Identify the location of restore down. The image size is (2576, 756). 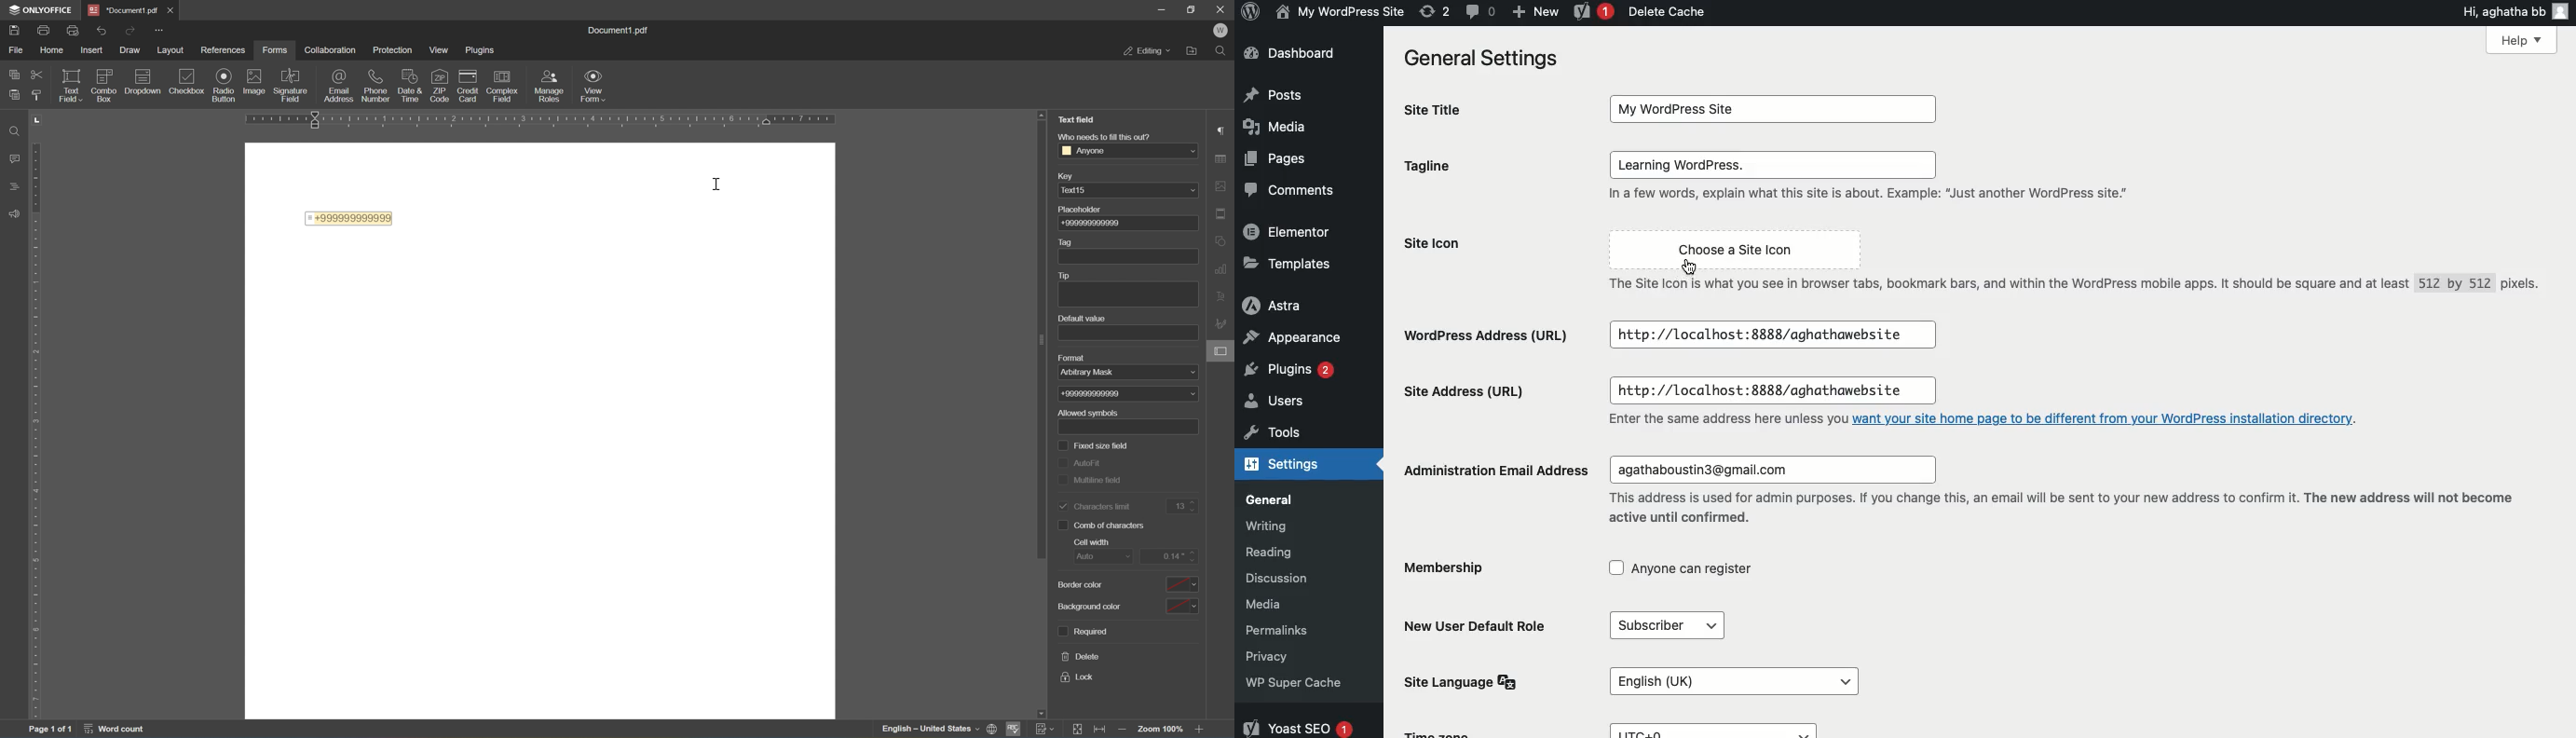
(1192, 8).